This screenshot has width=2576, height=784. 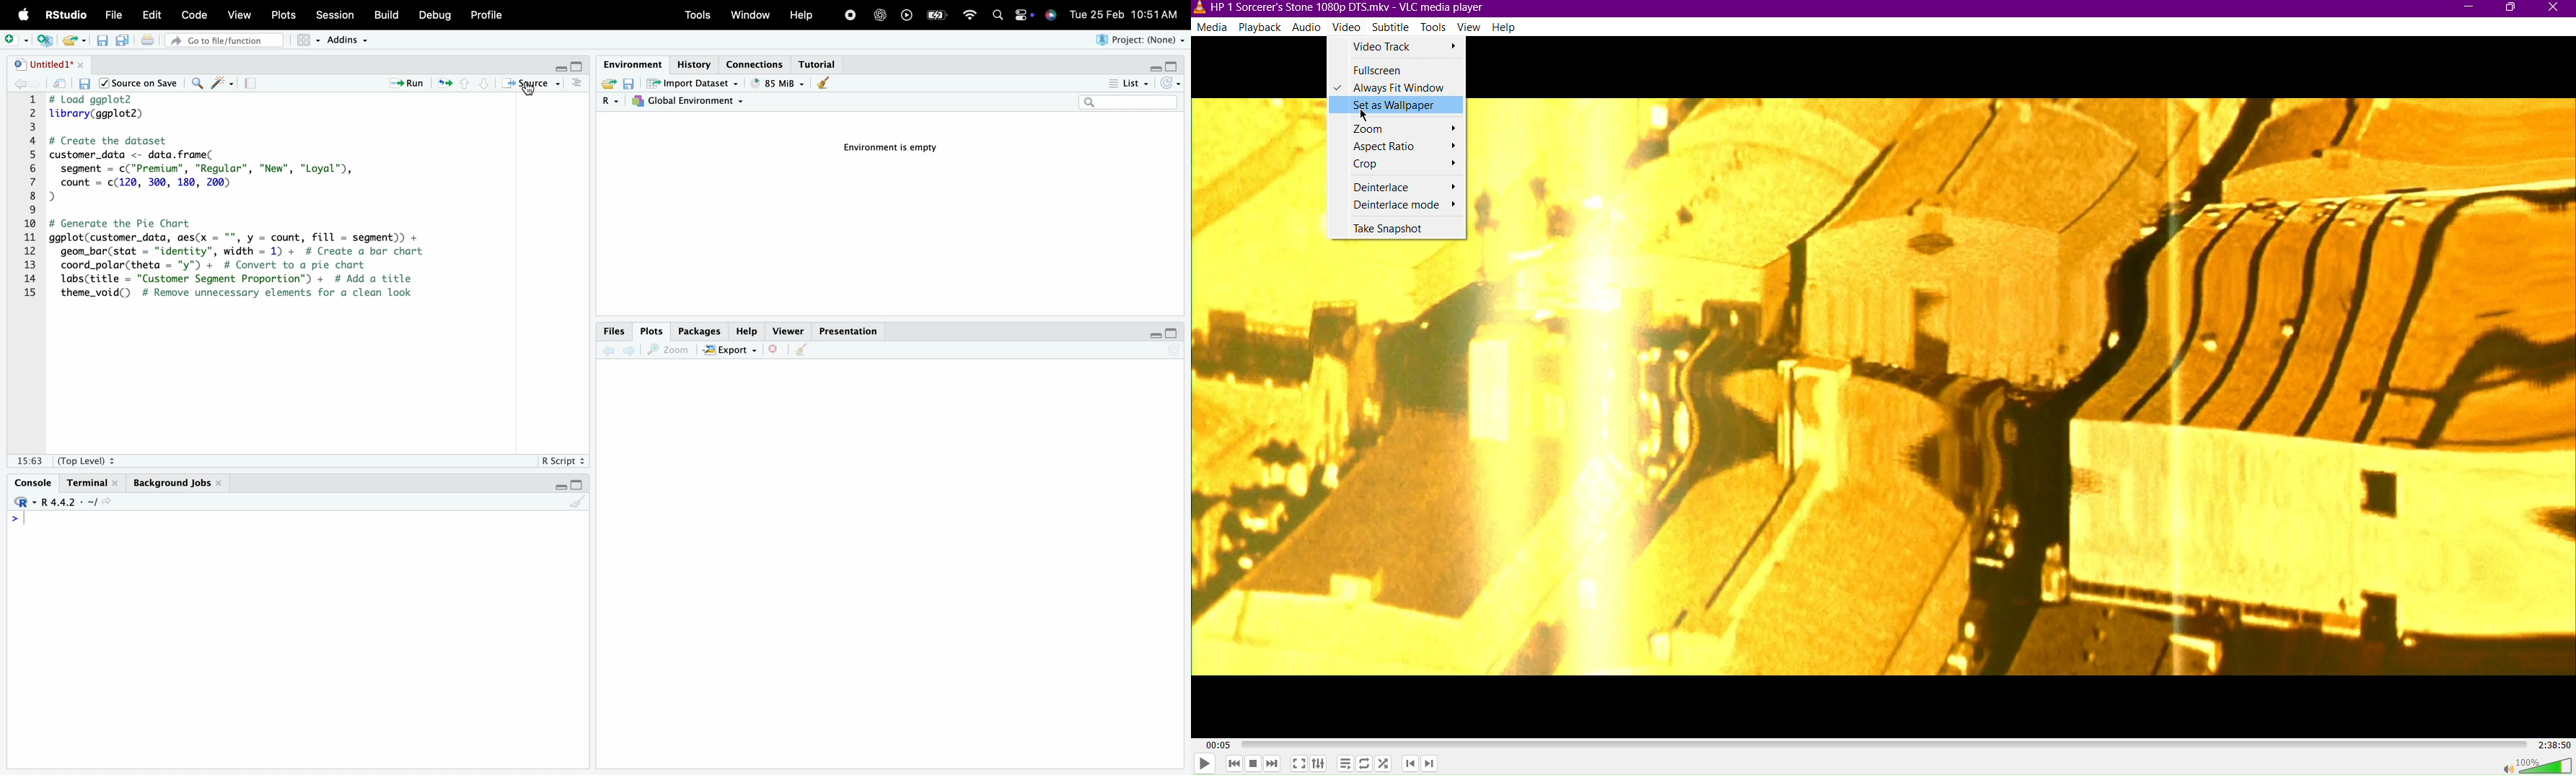 I want to click on 1
2
8
4
5
6
7
8
9
10
11
12
13
14
15, so click(x=33, y=196).